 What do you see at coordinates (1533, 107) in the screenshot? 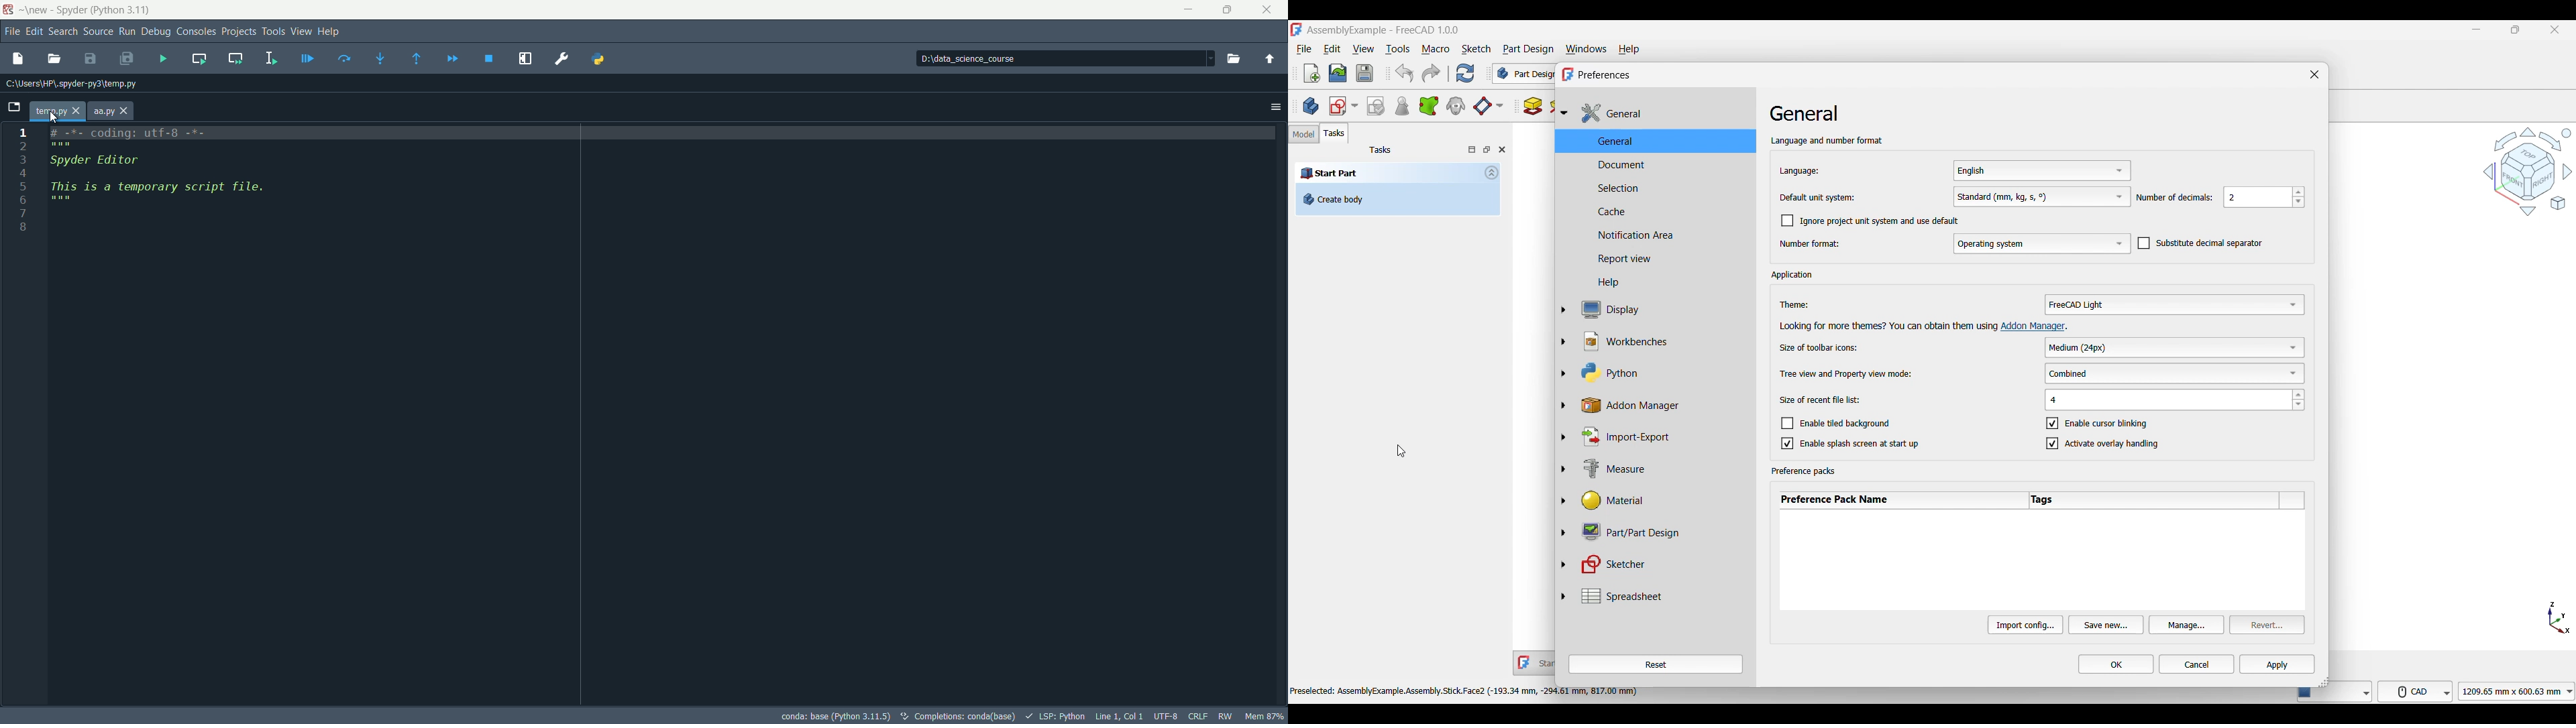
I see `Pad` at bounding box center [1533, 107].